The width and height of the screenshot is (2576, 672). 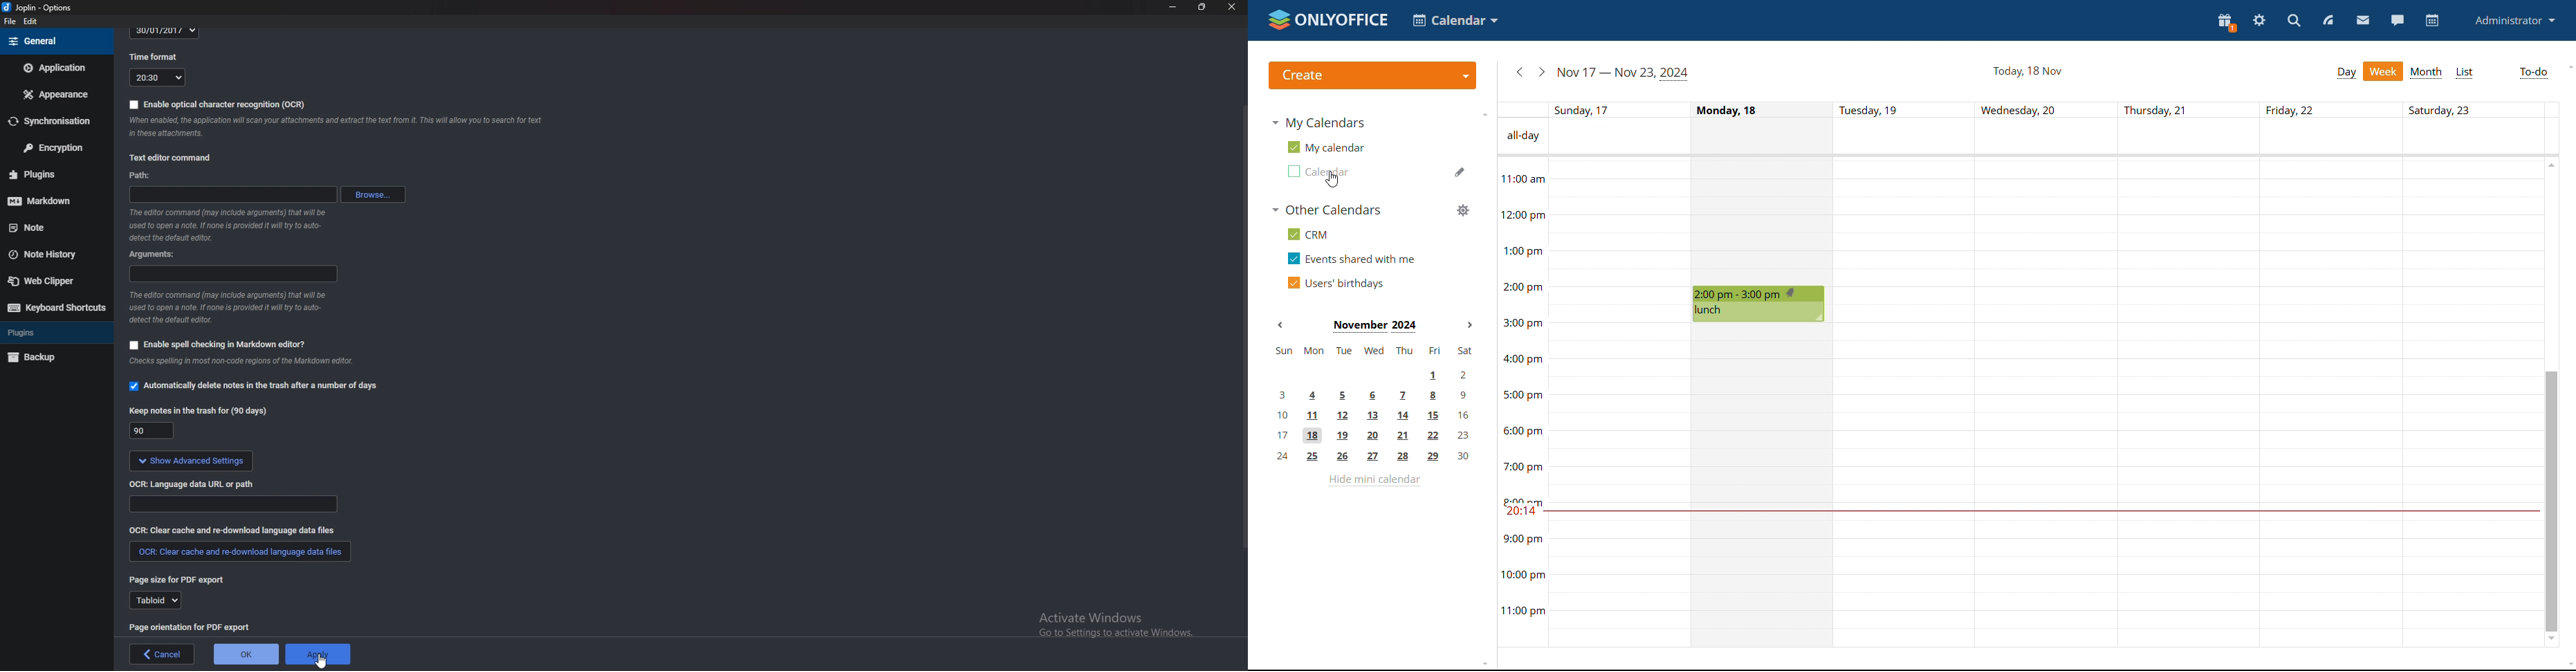 I want to click on Time format, so click(x=158, y=56).